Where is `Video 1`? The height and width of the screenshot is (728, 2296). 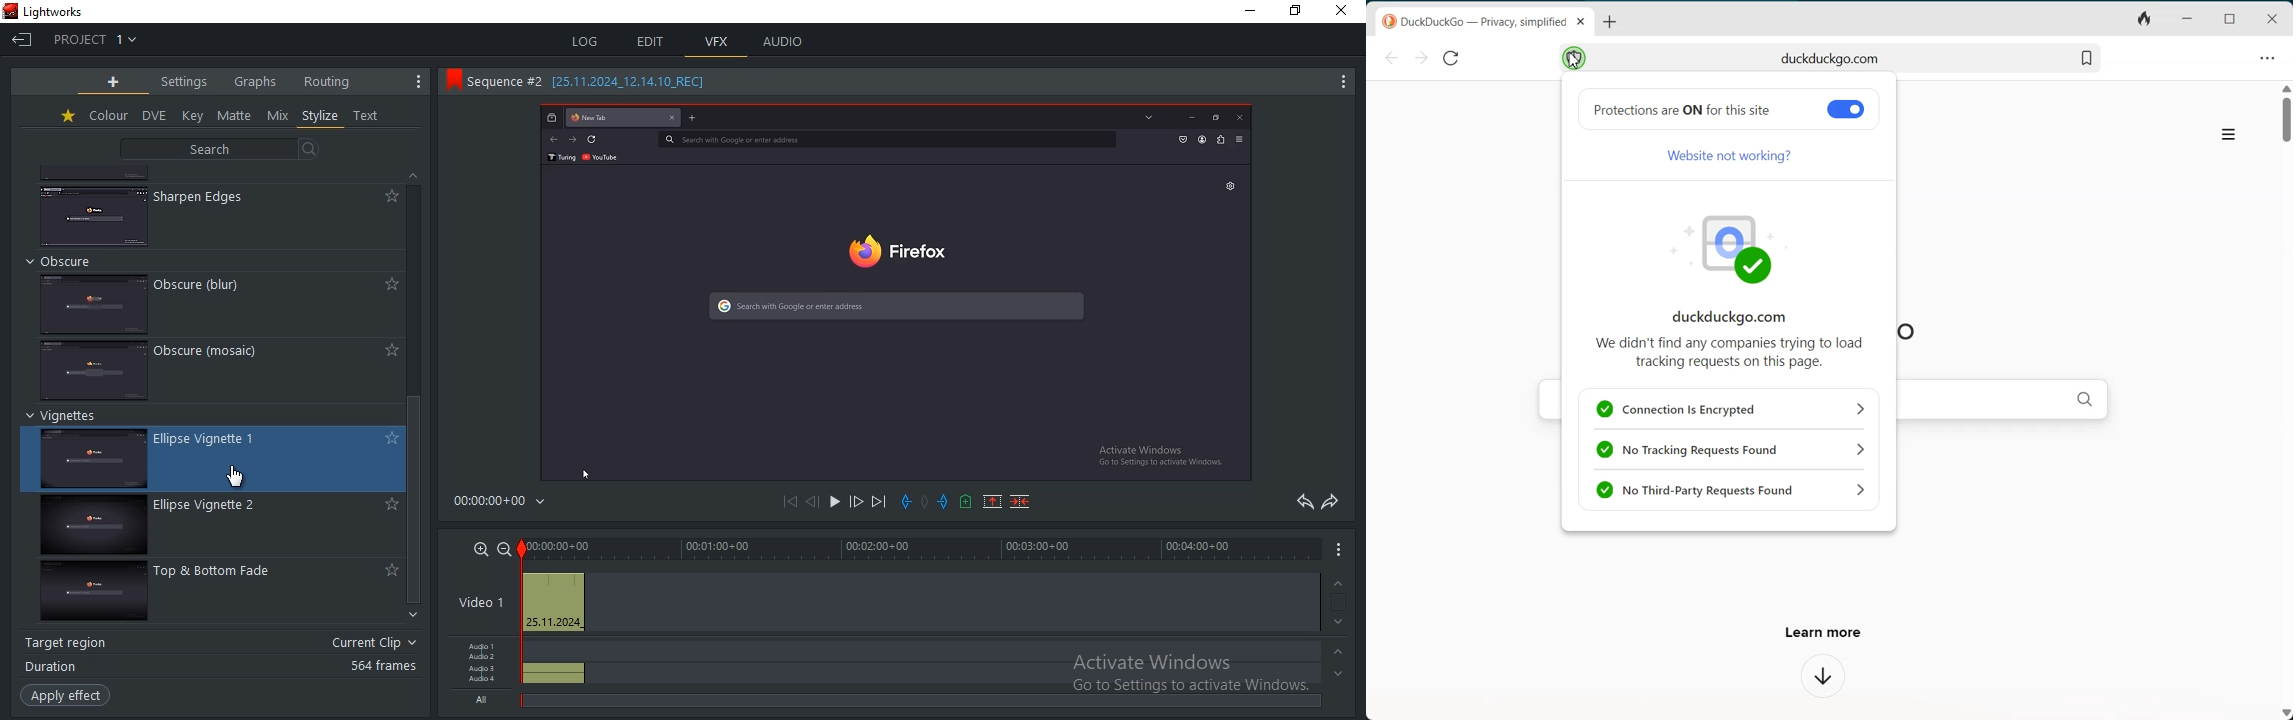 Video 1 is located at coordinates (480, 602).